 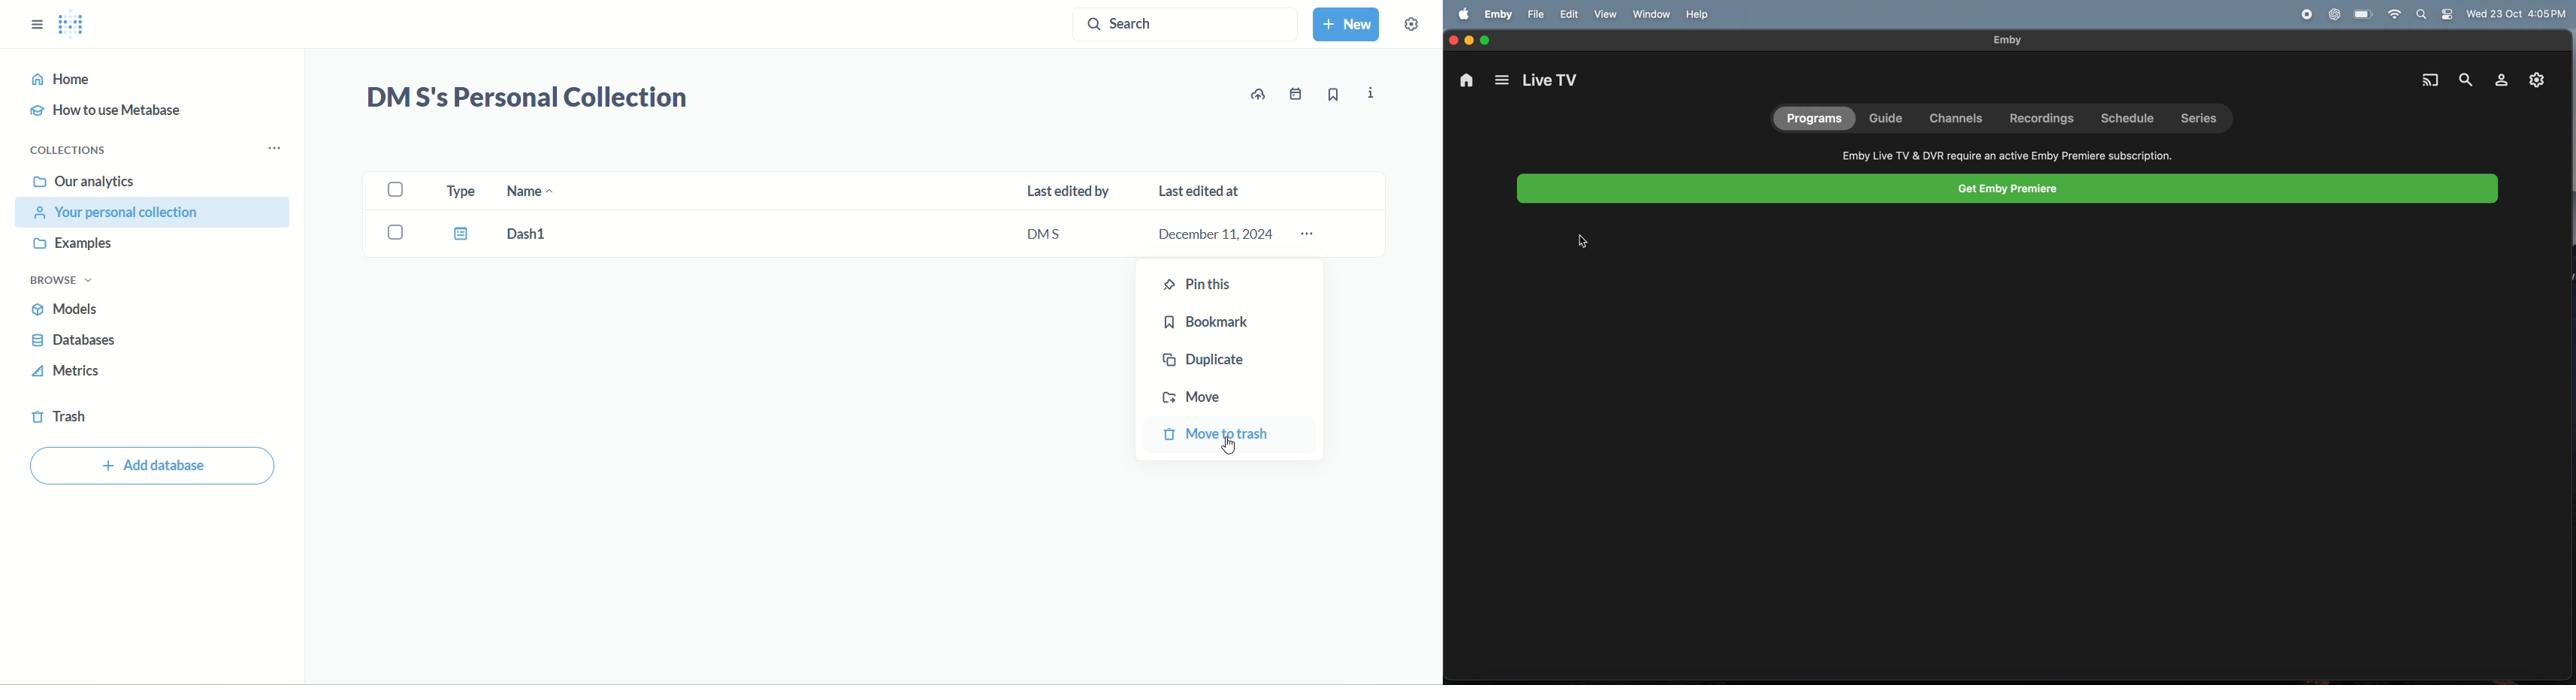 I want to click on metrics, so click(x=68, y=374).